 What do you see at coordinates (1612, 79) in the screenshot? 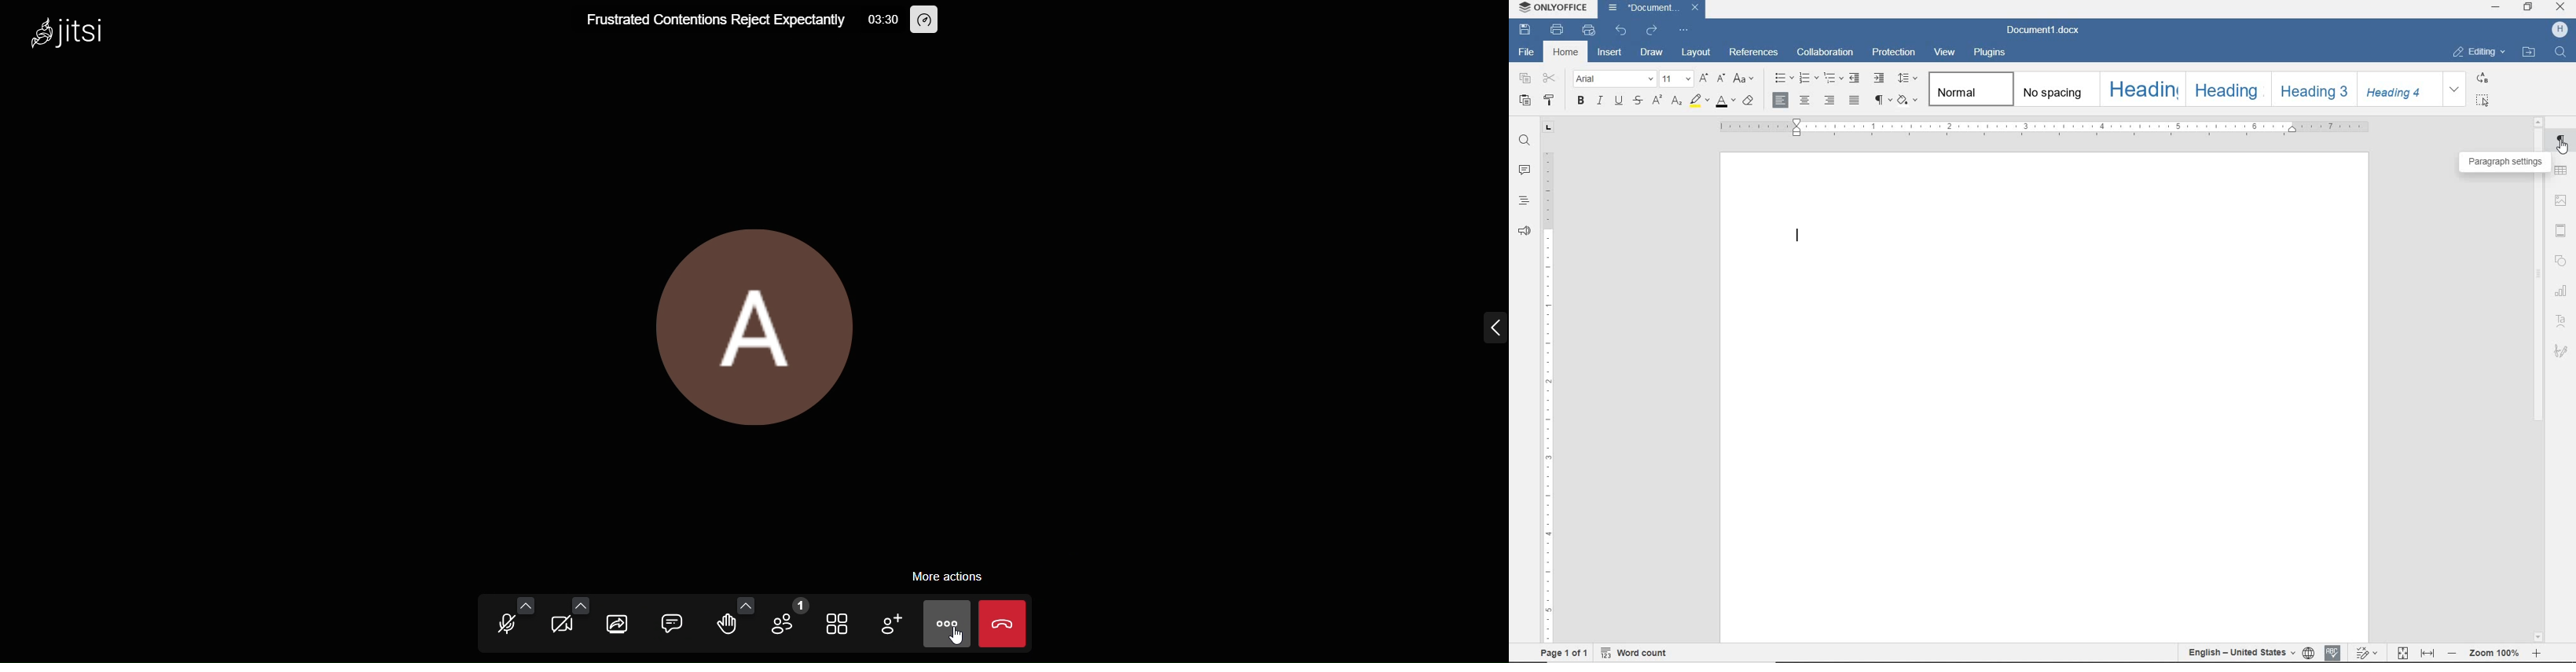
I see `font` at bounding box center [1612, 79].